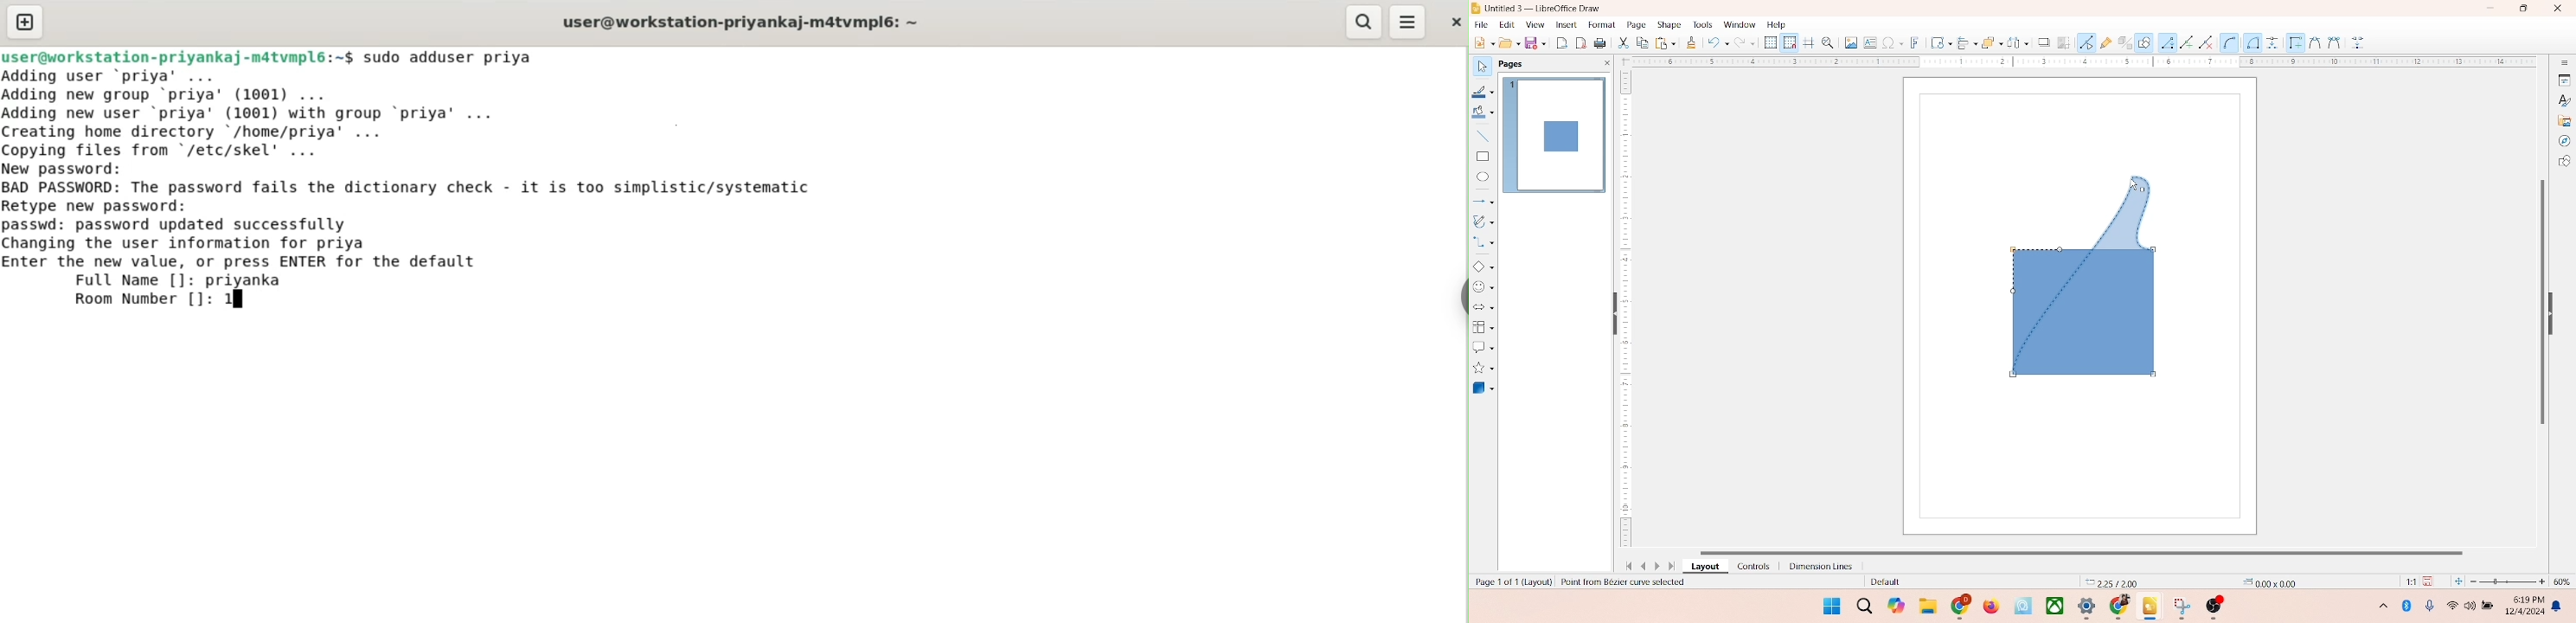  I want to click on Room Number []: 1, so click(155, 299).